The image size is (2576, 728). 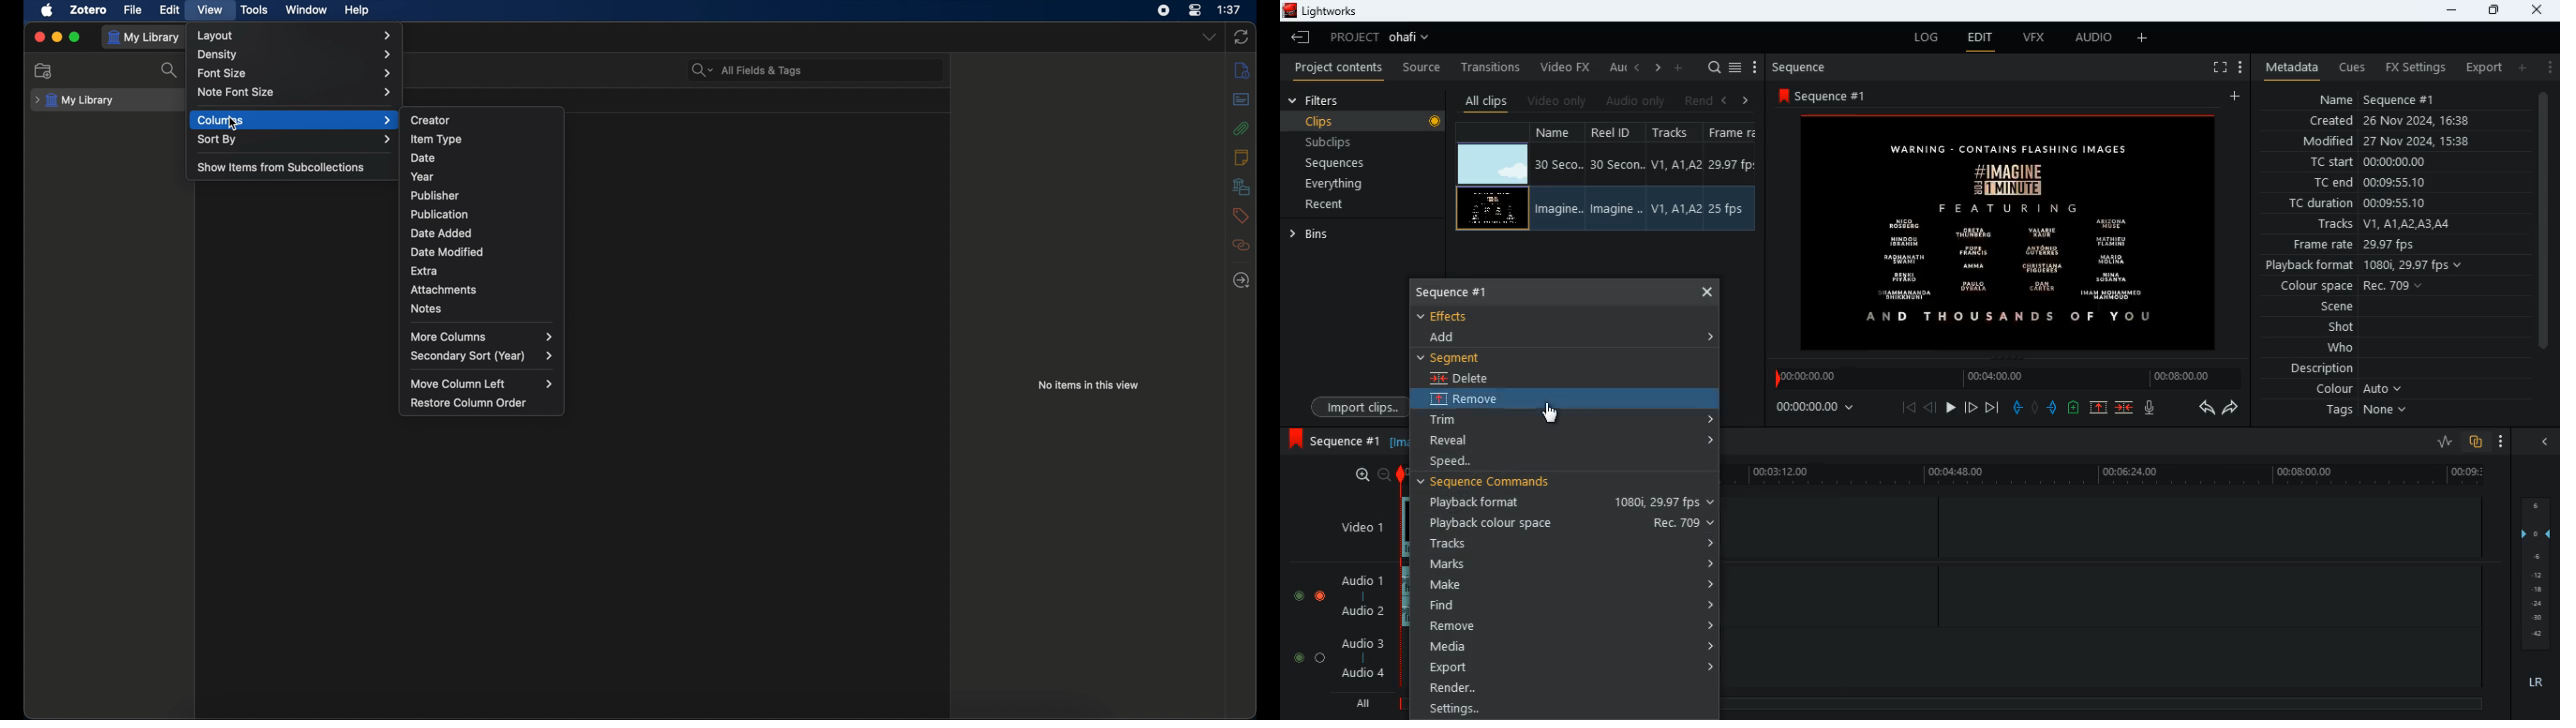 I want to click on find, so click(x=1570, y=605).